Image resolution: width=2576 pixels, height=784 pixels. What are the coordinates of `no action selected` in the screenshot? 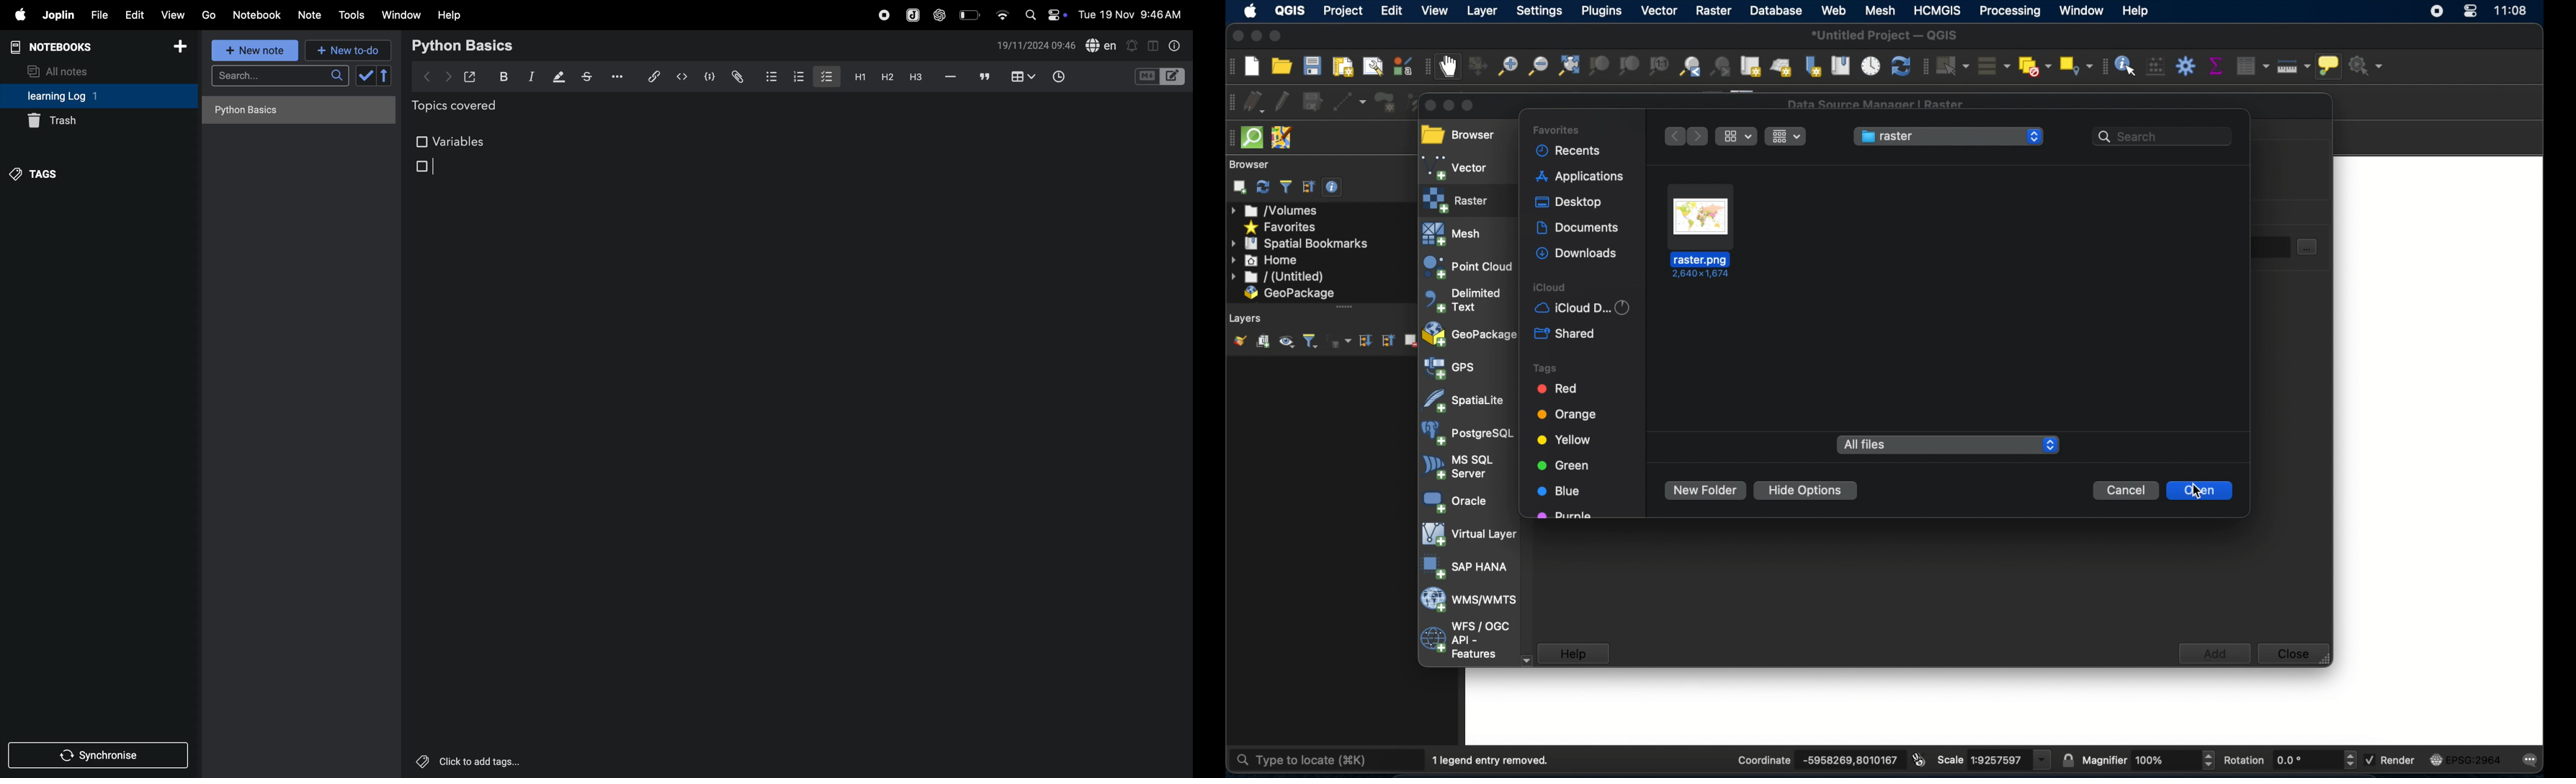 It's located at (2368, 66).